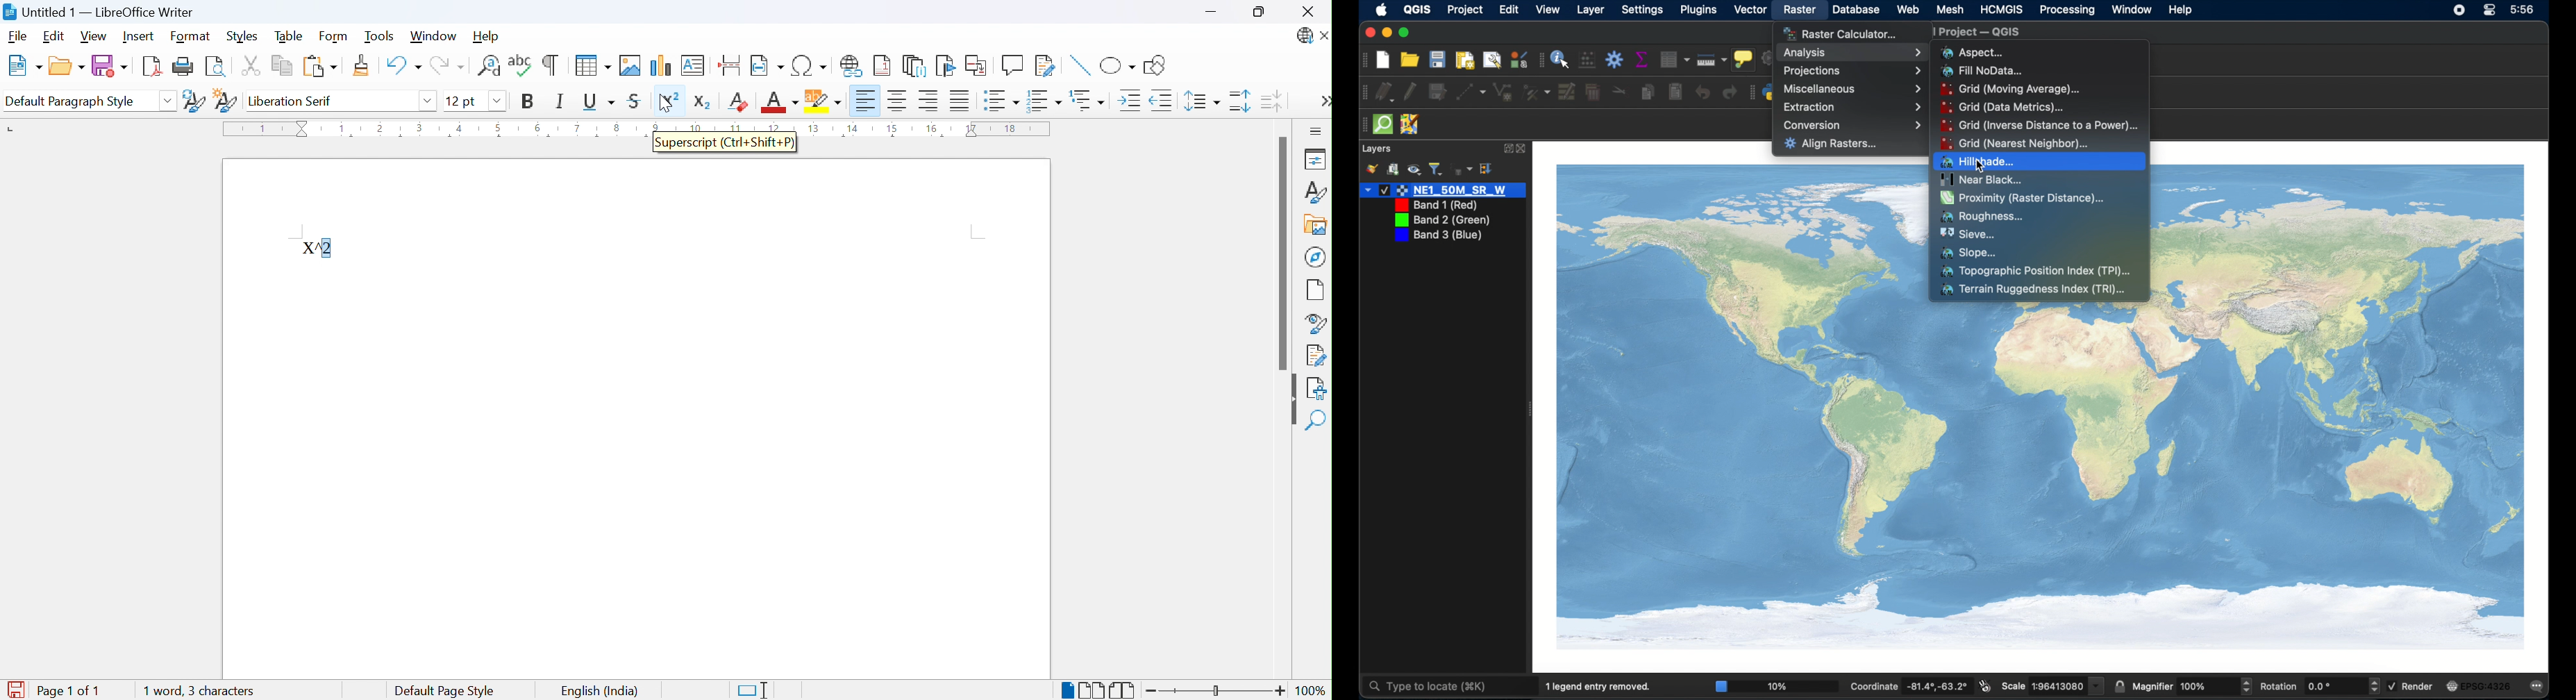  I want to click on Insert text box, so click(694, 65).